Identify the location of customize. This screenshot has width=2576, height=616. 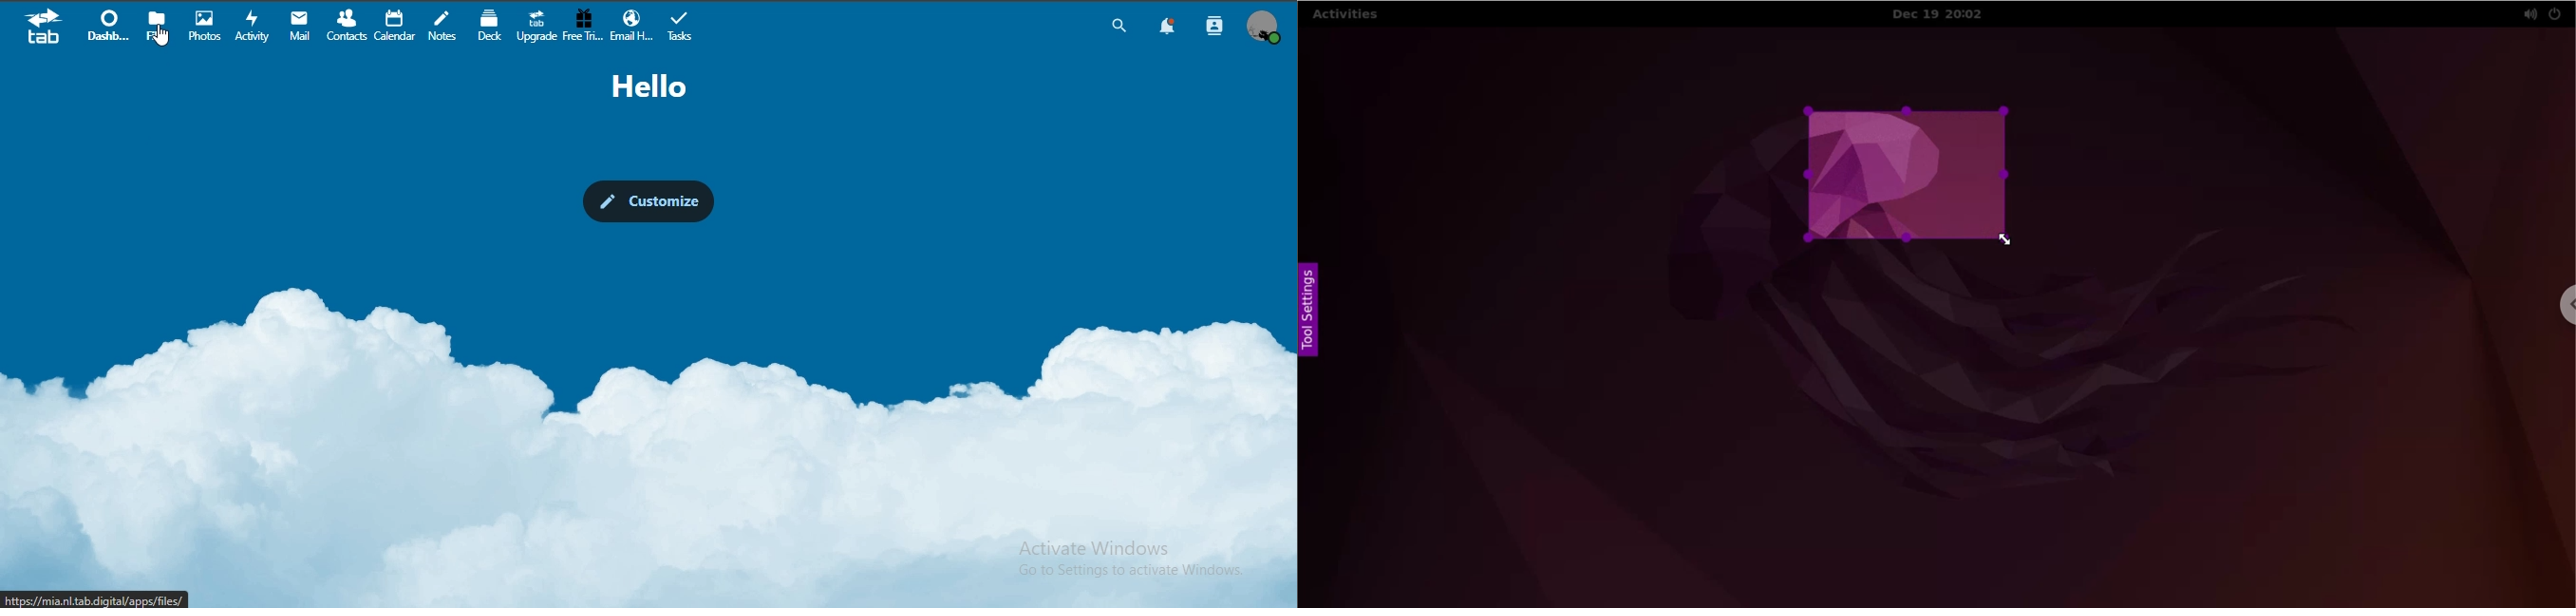
(647, 200).